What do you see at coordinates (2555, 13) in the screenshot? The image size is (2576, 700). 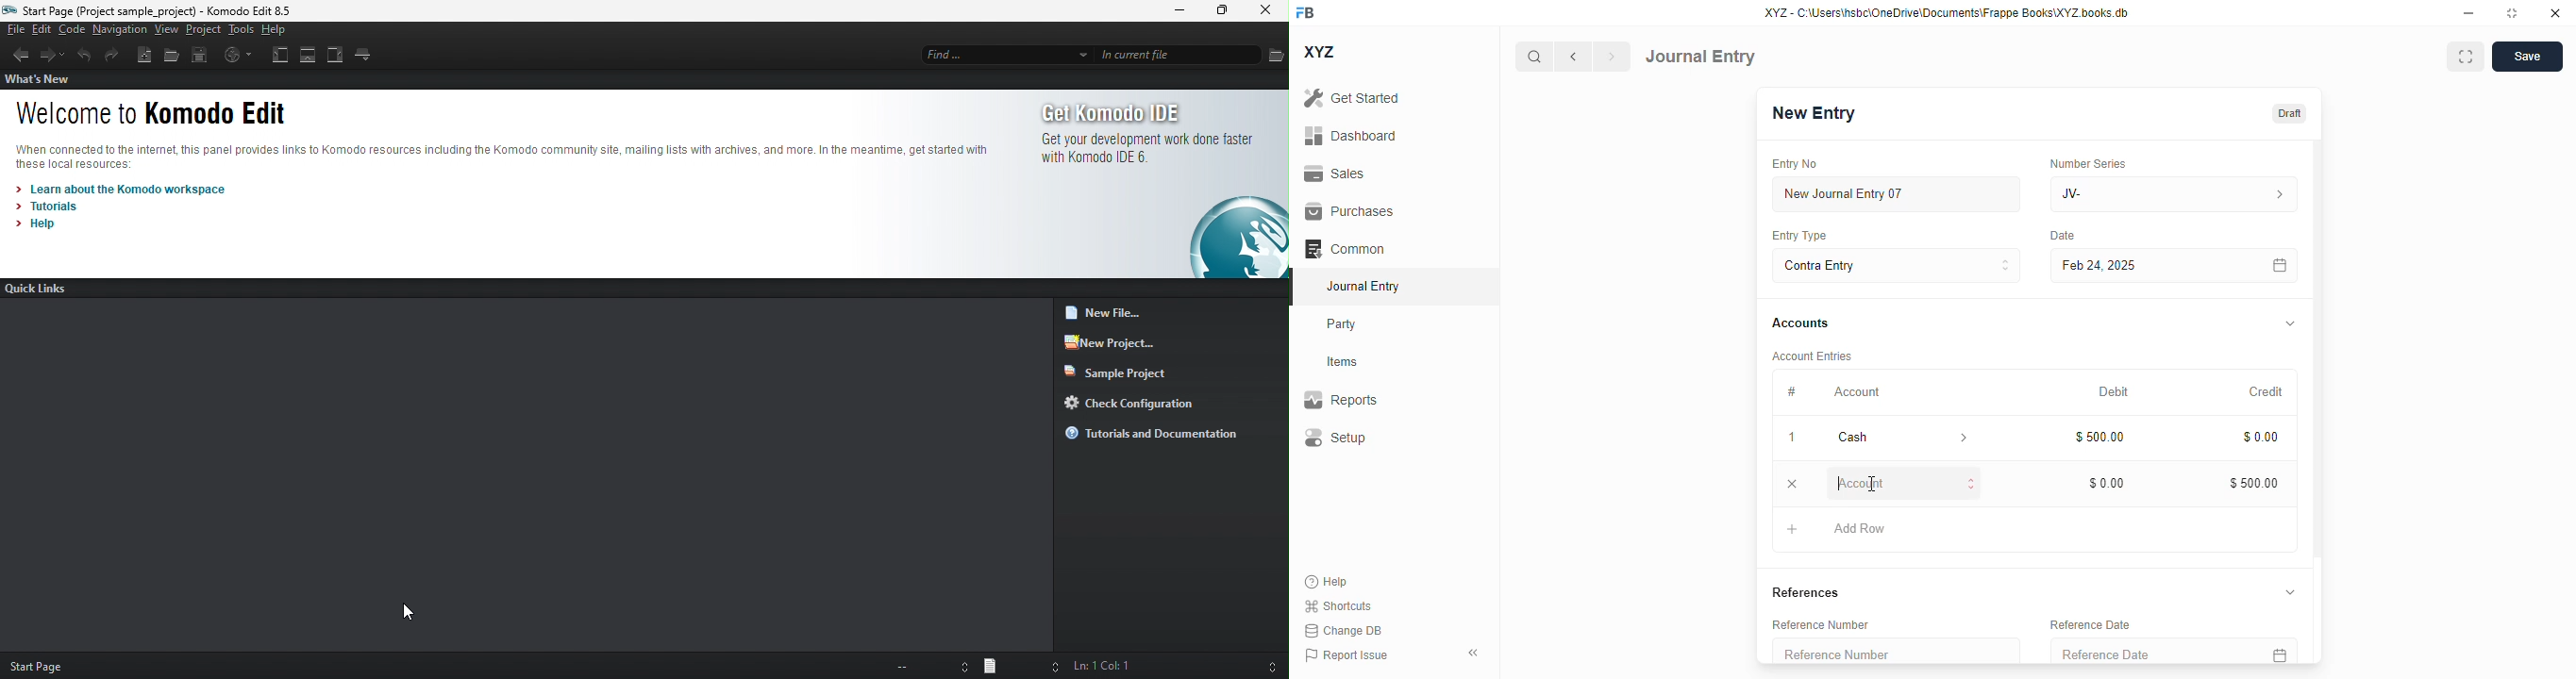 I see `close` at bounding box center [2555, 13].